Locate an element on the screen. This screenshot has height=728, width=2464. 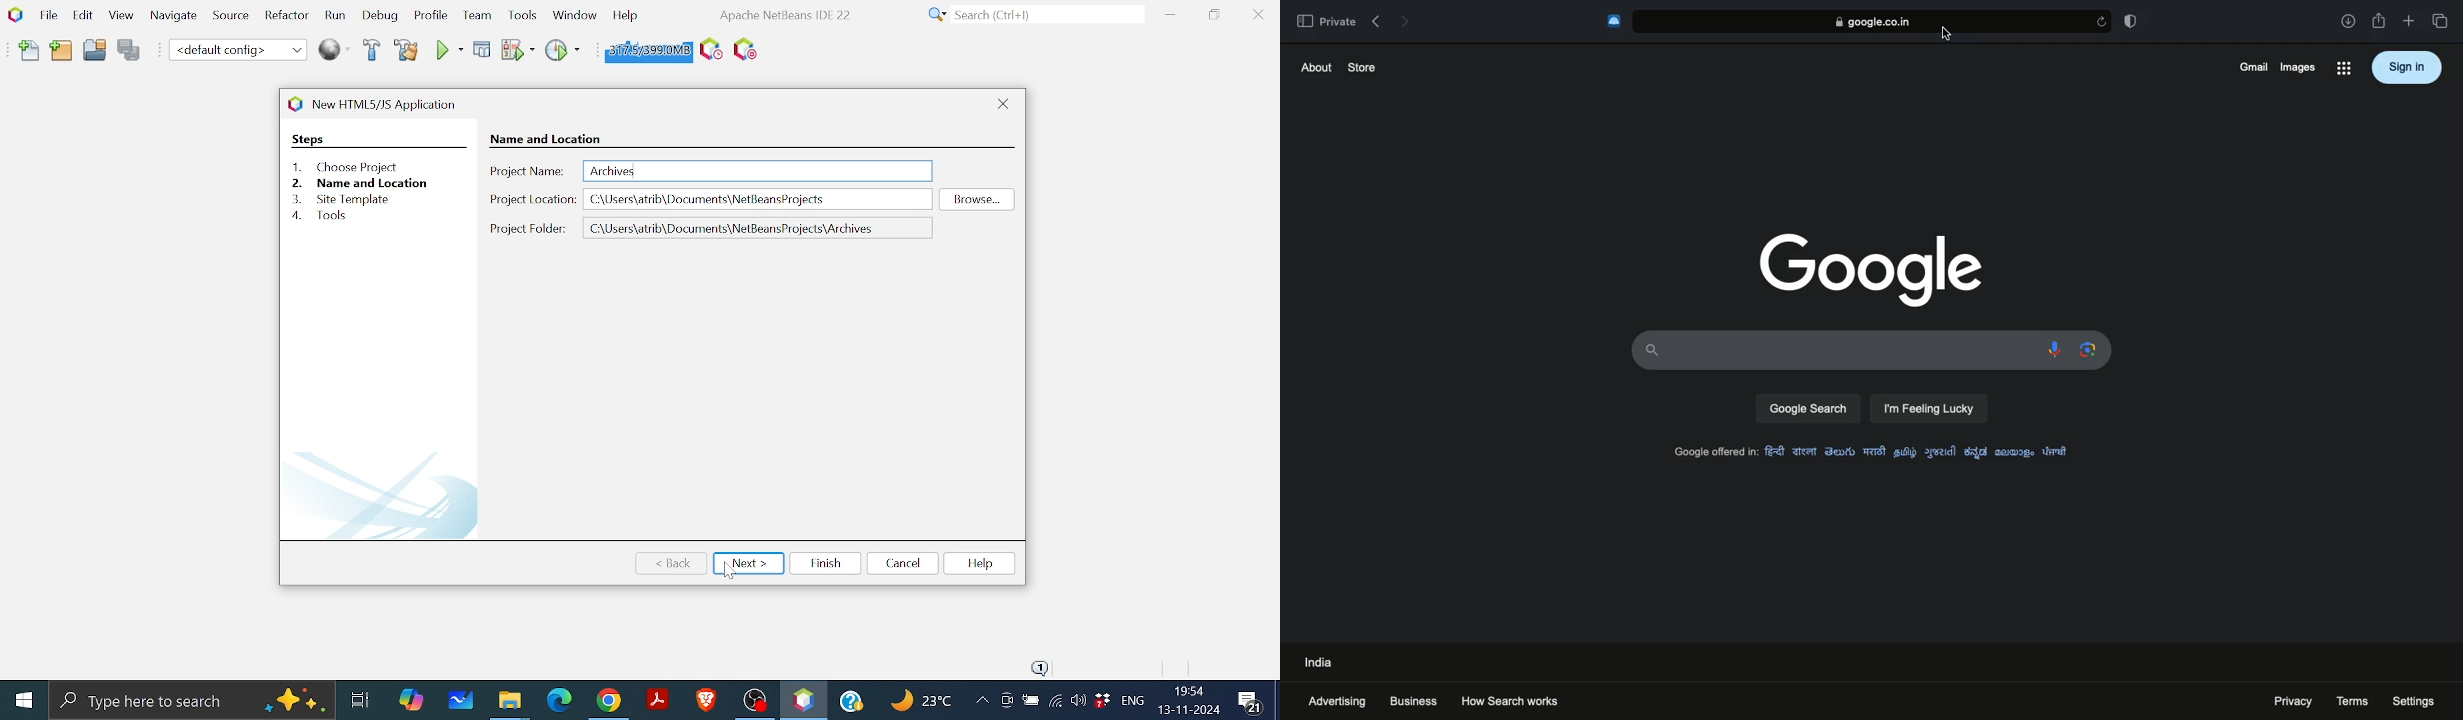
Finish is located at coordinates (825, 563).